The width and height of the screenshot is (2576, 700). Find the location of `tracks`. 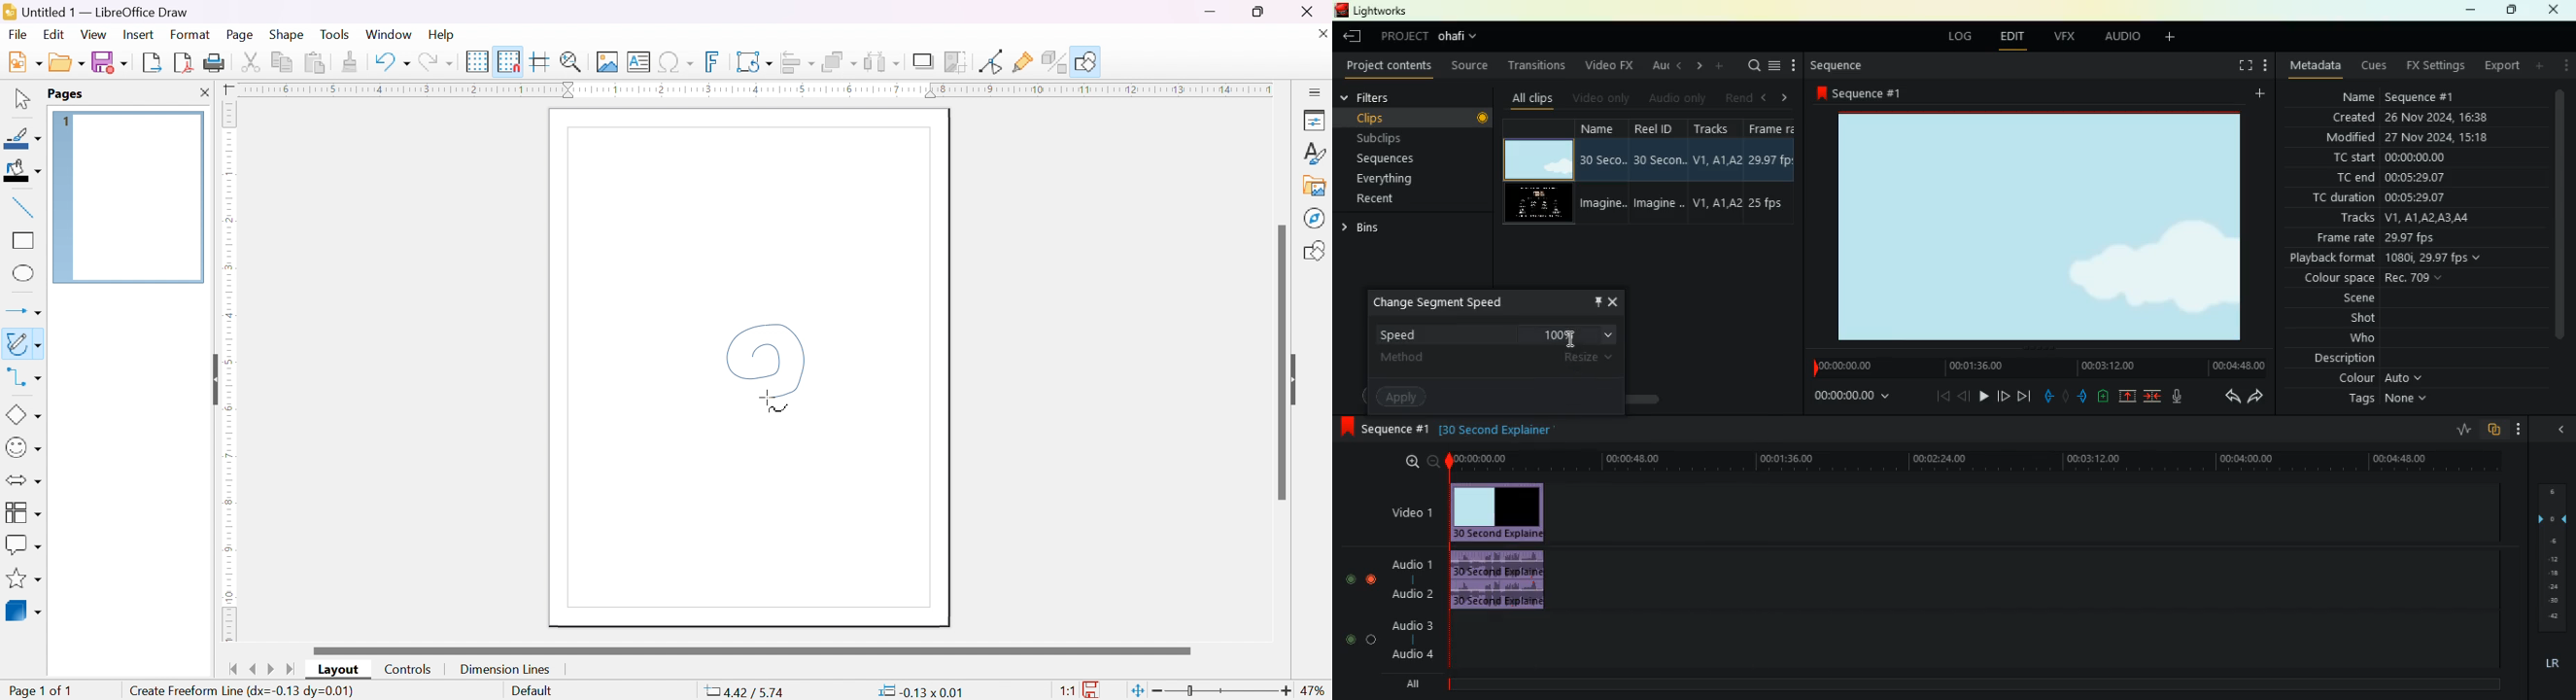

tracks is located at coordinates (1717, 172).